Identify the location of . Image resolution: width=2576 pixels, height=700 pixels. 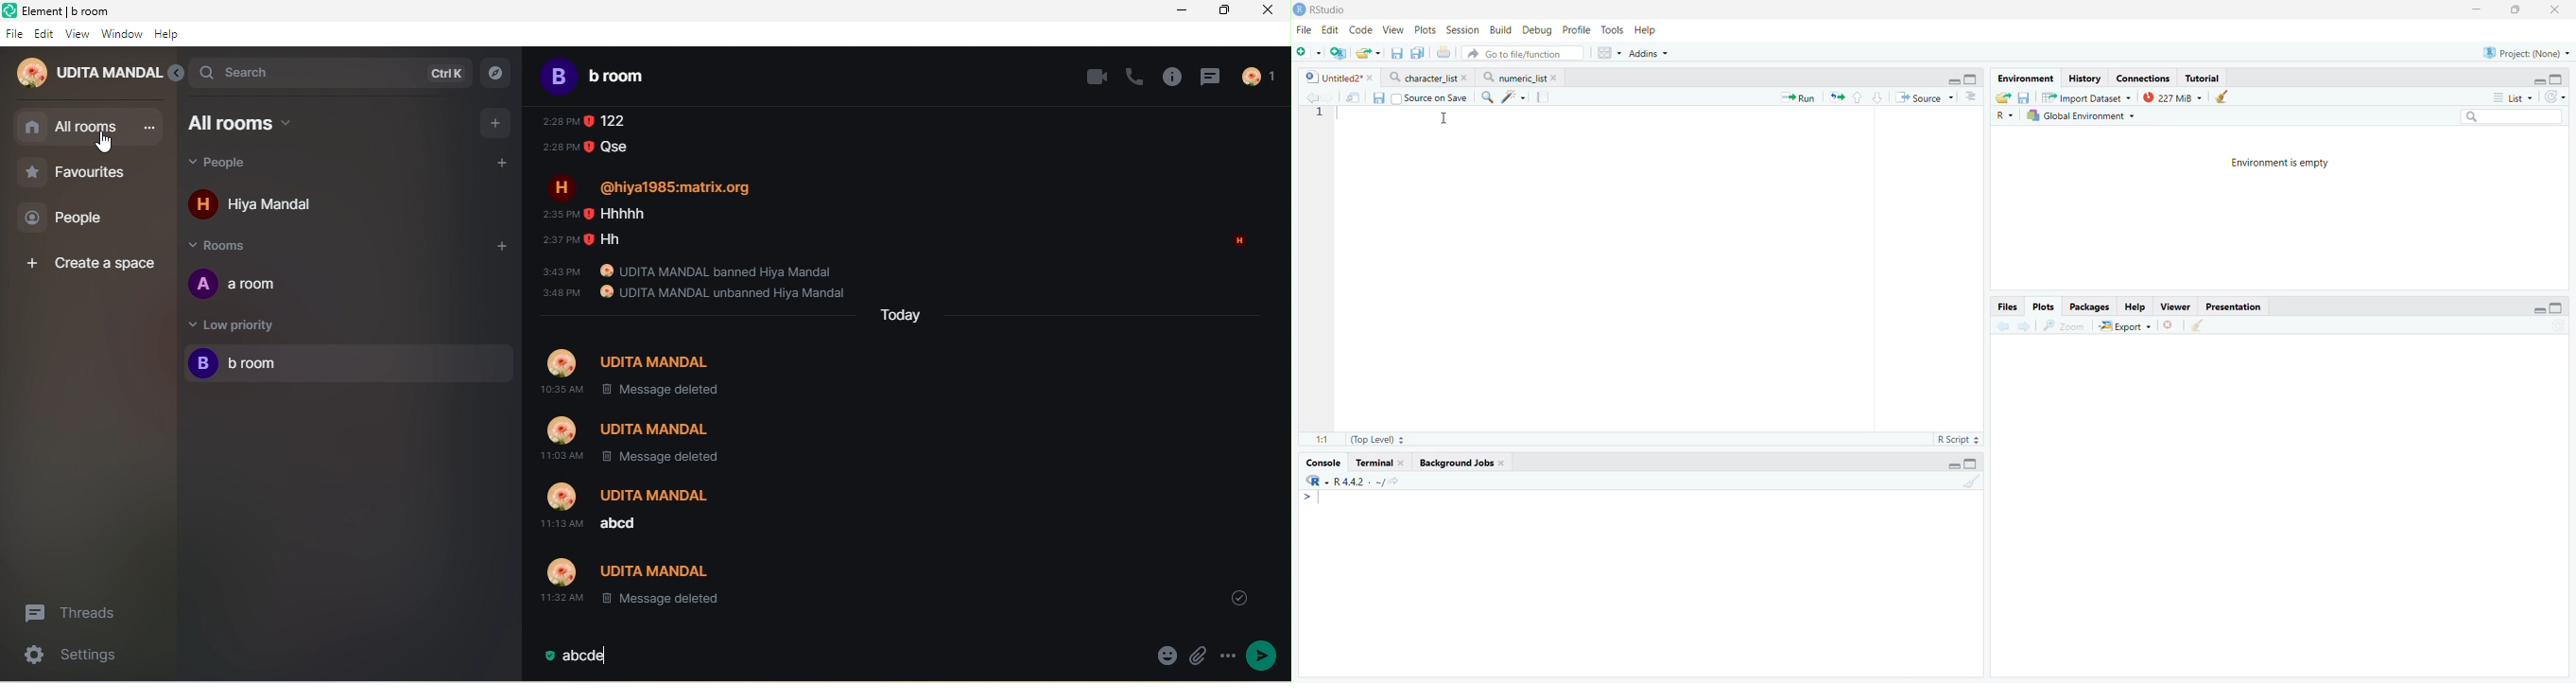
(2135, 306).